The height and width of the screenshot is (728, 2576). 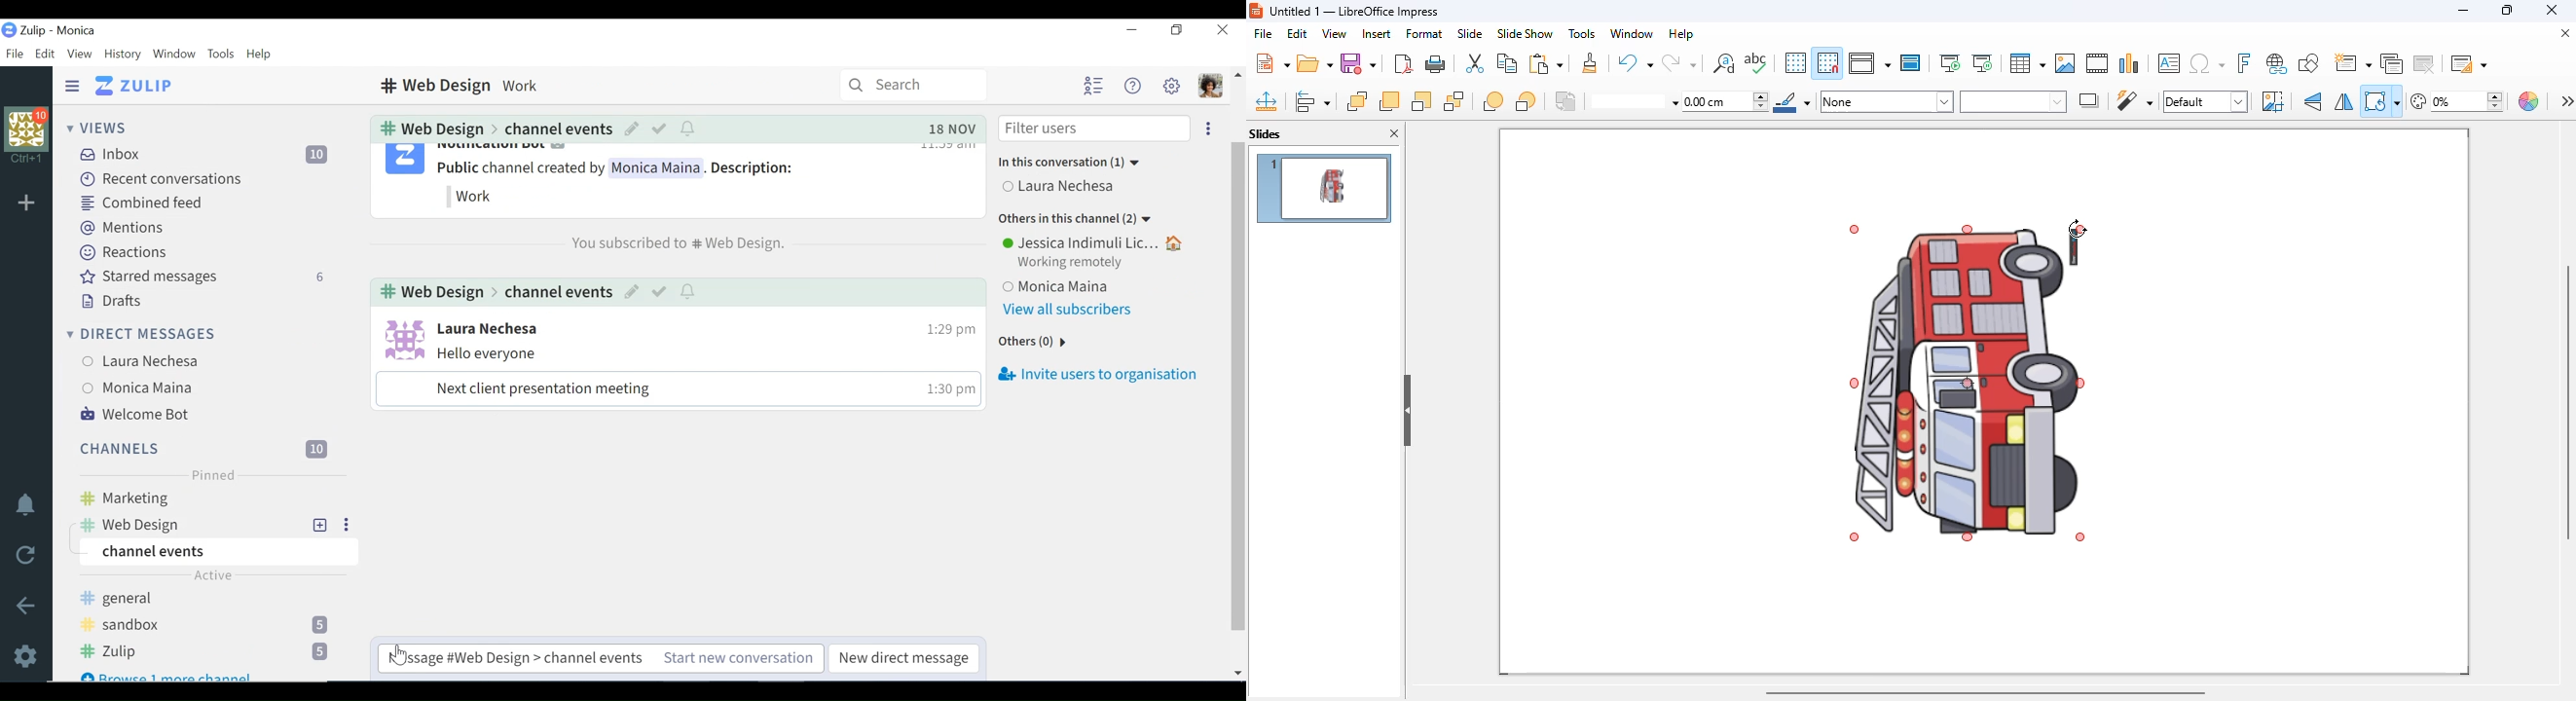 I want to click on new slide, so click(x=2353, y=62).